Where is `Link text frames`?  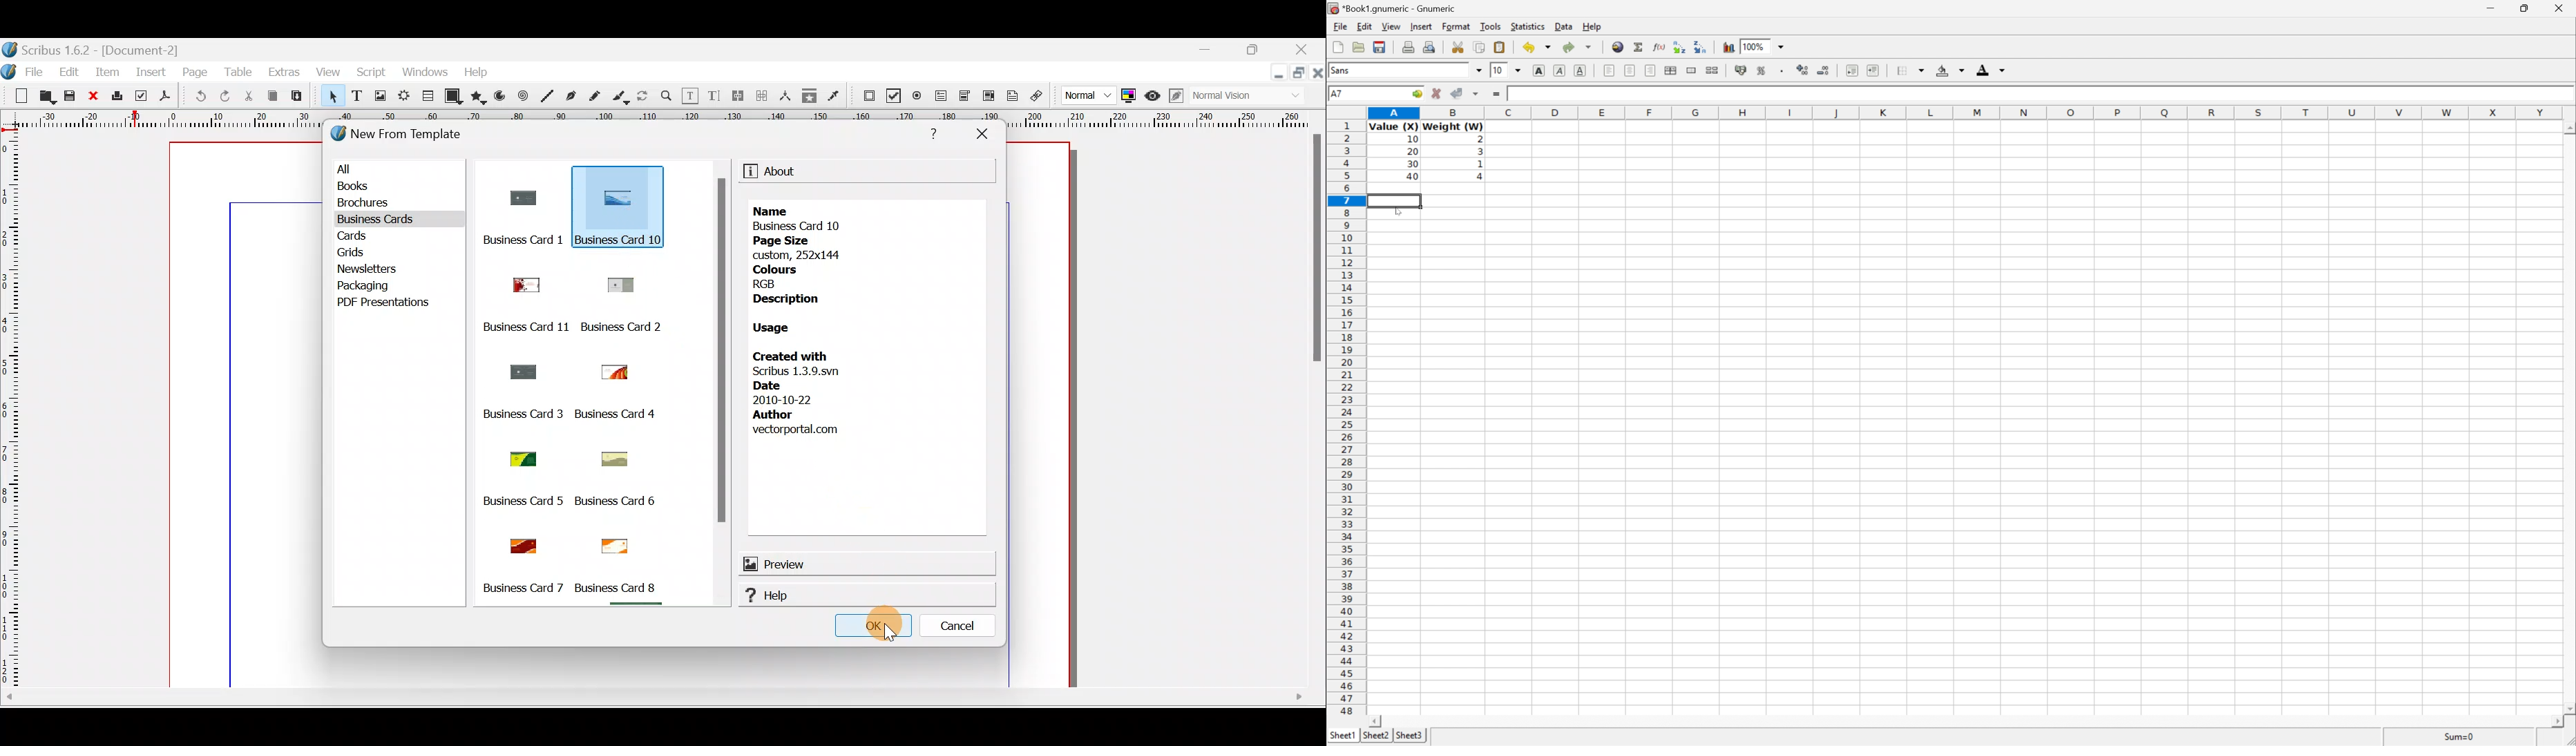
Link text frames is located at coordinates (736, 96).